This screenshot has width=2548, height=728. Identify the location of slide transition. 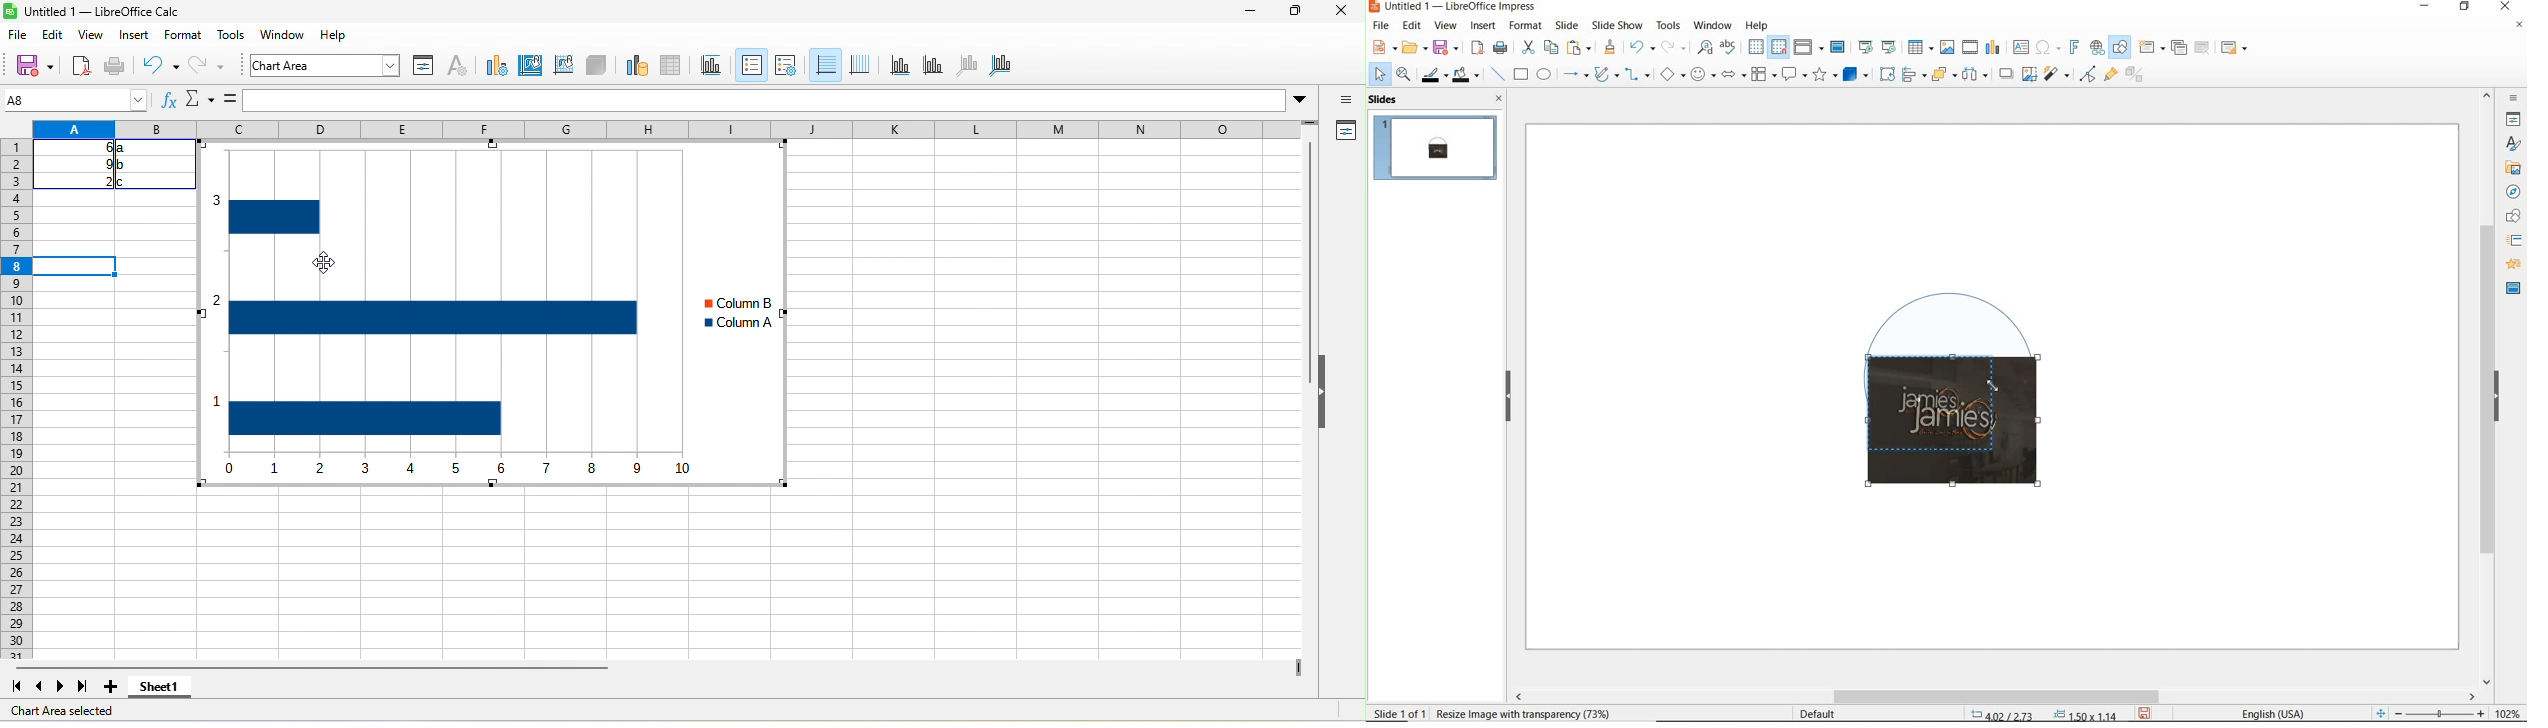
(2514, 241).